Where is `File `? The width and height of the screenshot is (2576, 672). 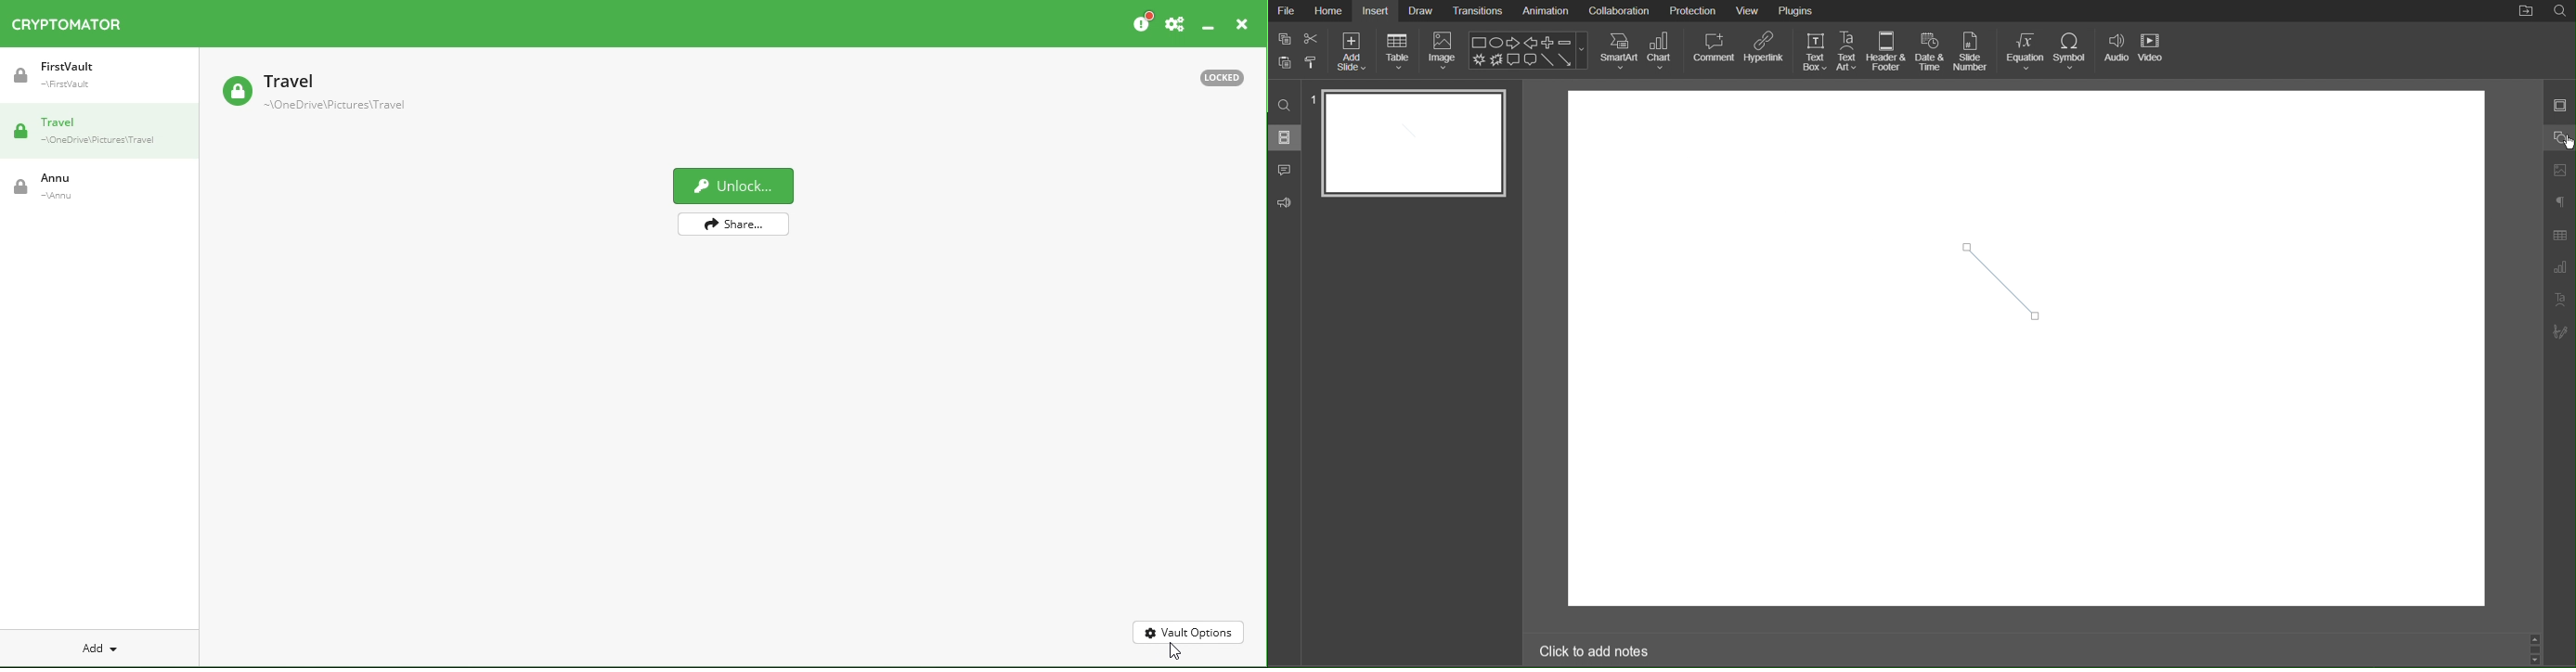
File  is located at coordinates (1287, 12).